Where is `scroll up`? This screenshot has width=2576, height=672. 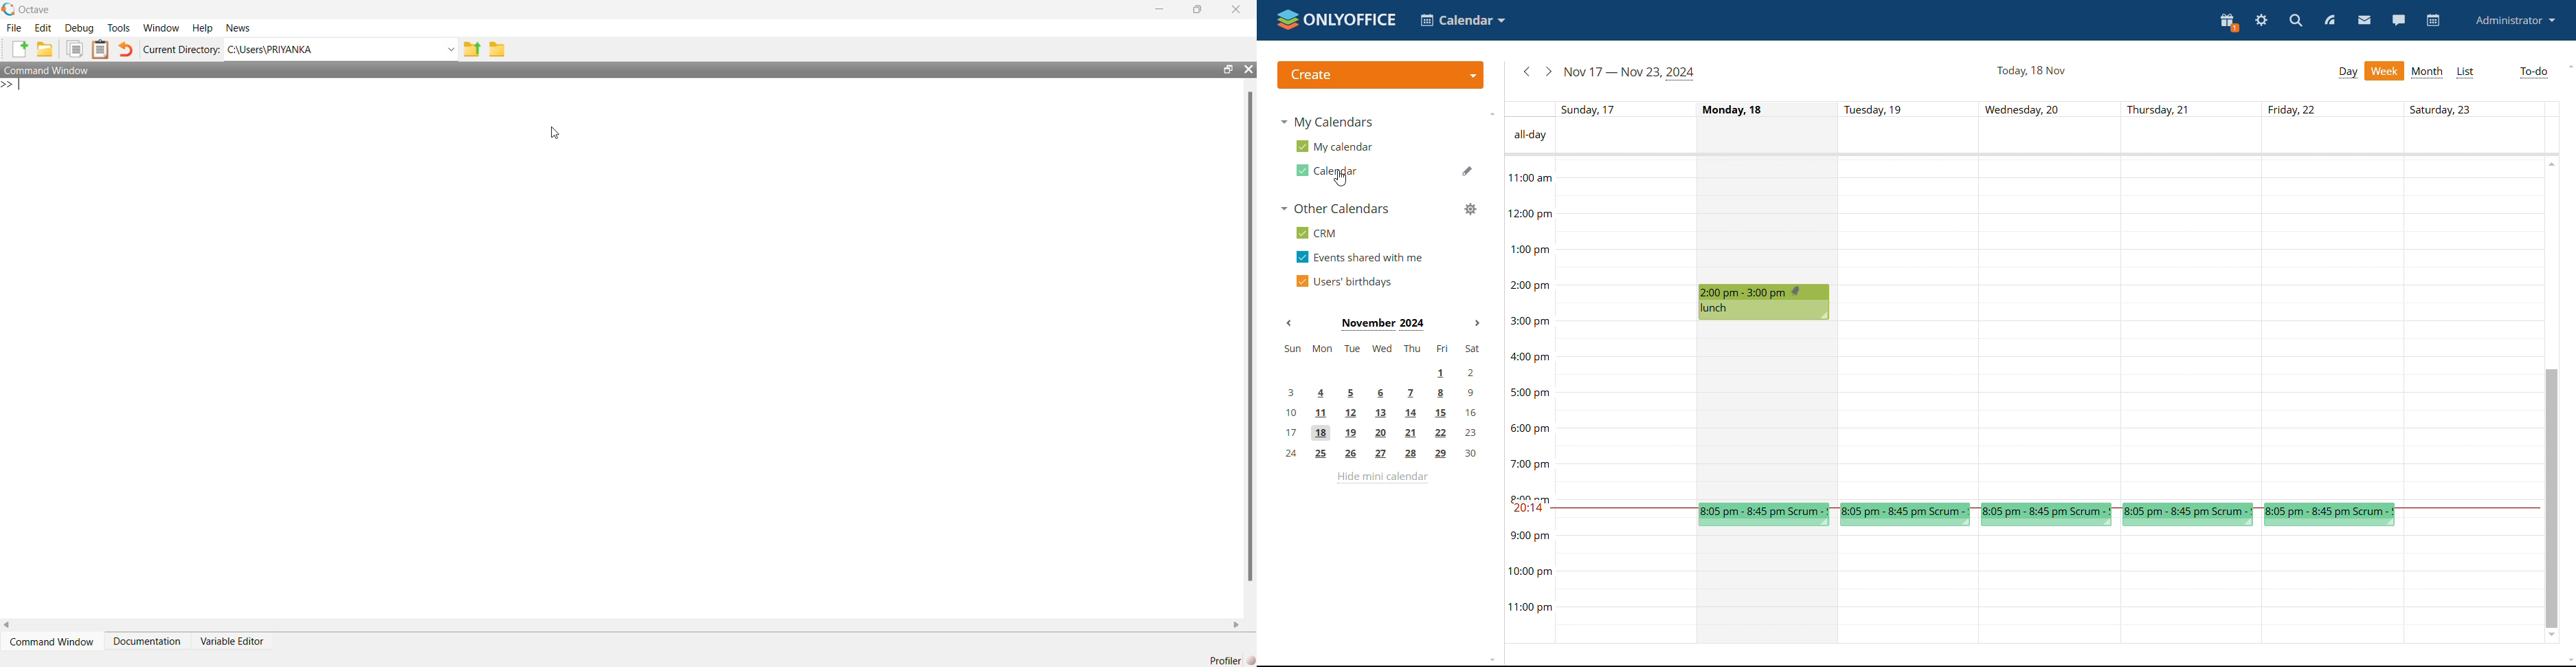 scroll up is located at coordinates (2553, 164).